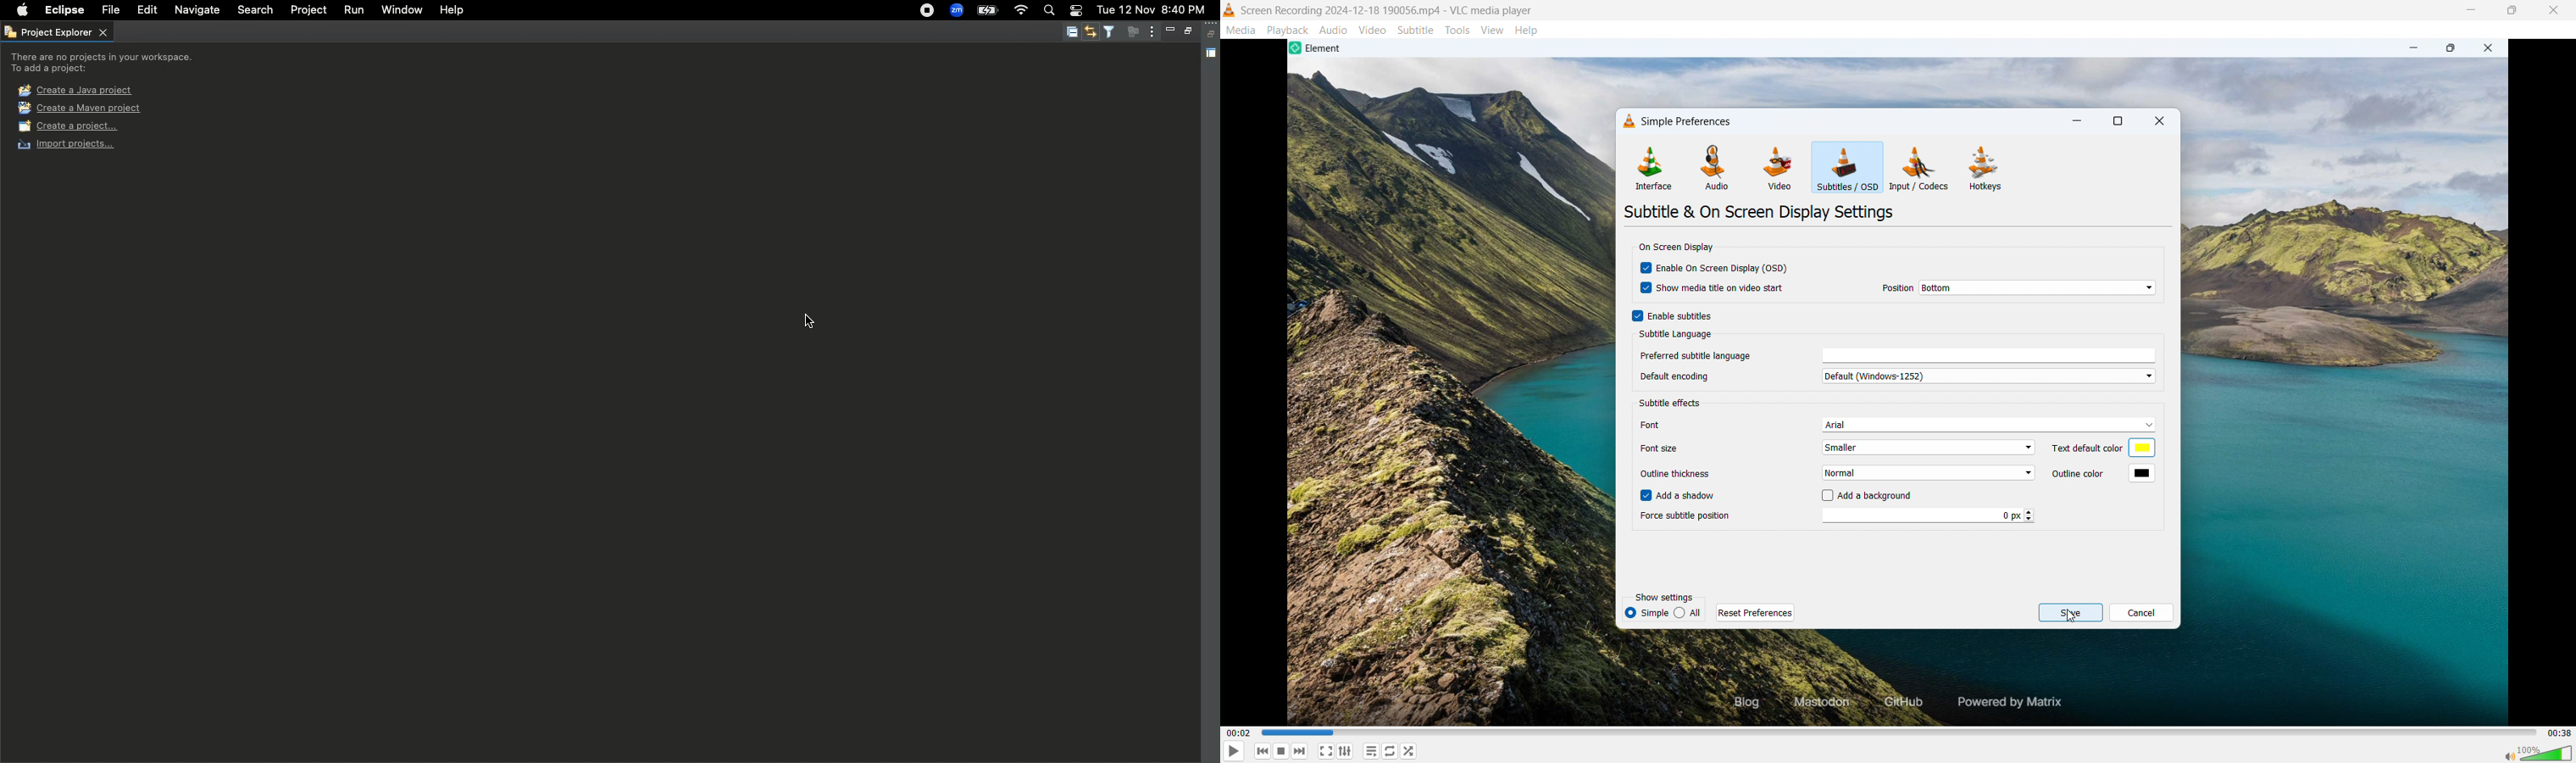 The height and width of the screenshot is (784, 2576). I want to click on Simple preferences , so click(1678, 119).